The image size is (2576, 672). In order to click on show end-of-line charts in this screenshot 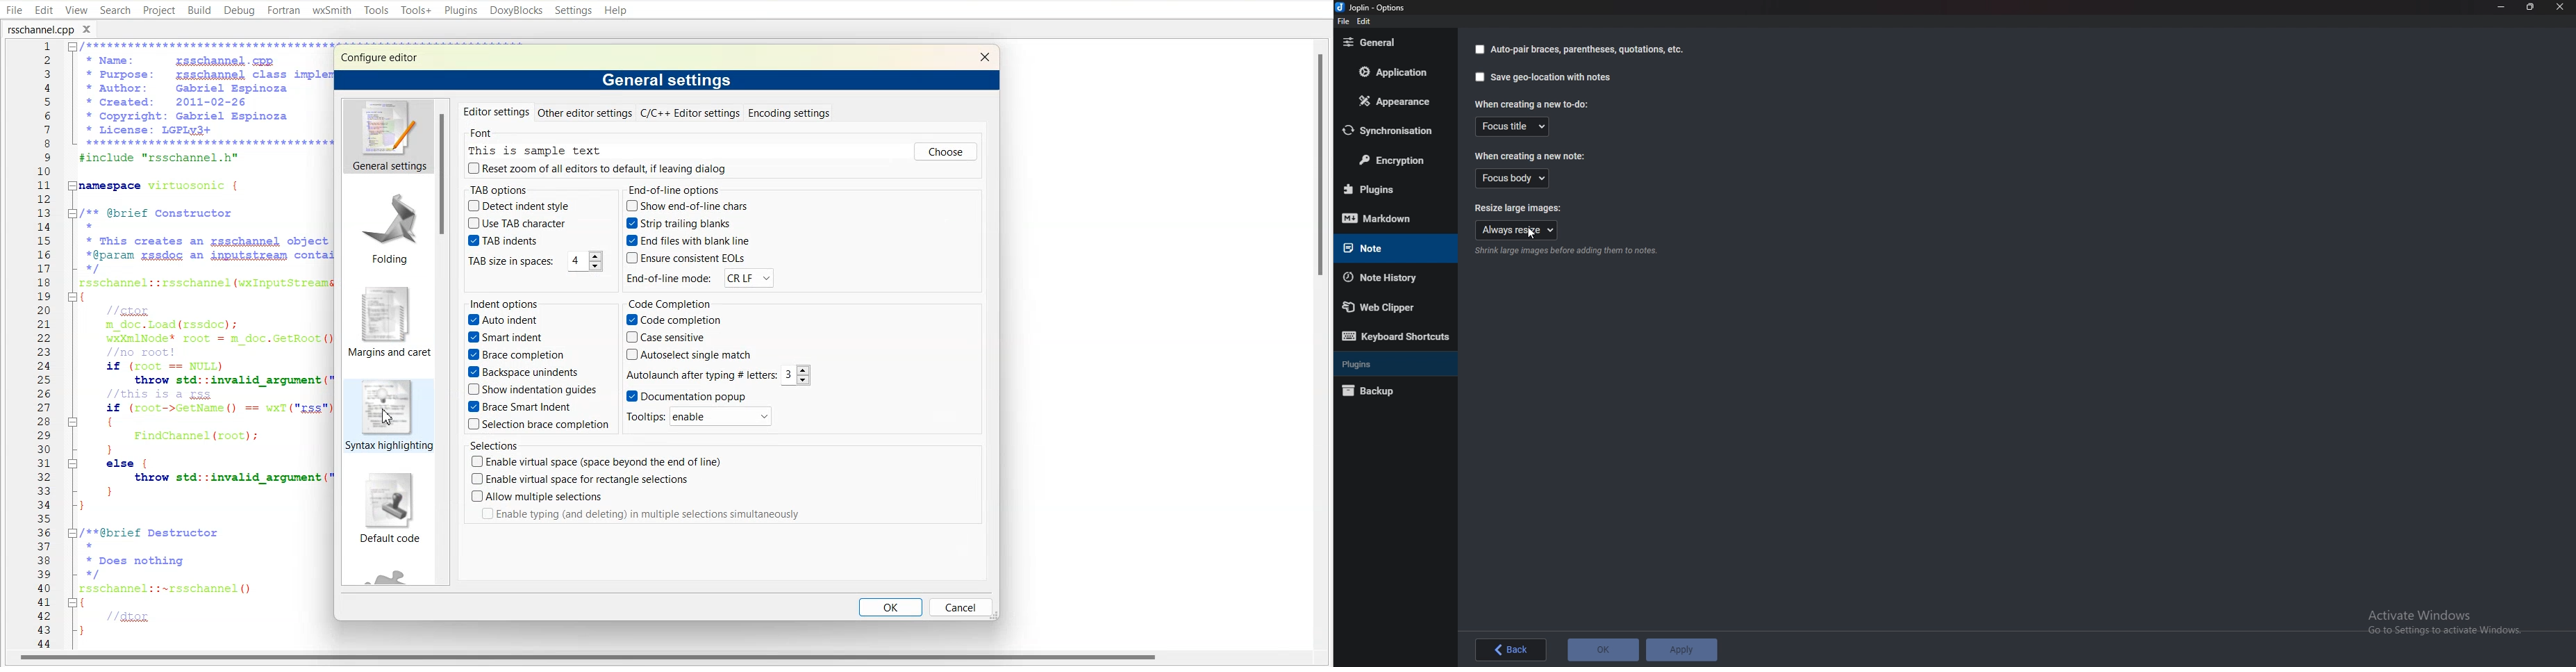, I will do `click(688, 205)`.